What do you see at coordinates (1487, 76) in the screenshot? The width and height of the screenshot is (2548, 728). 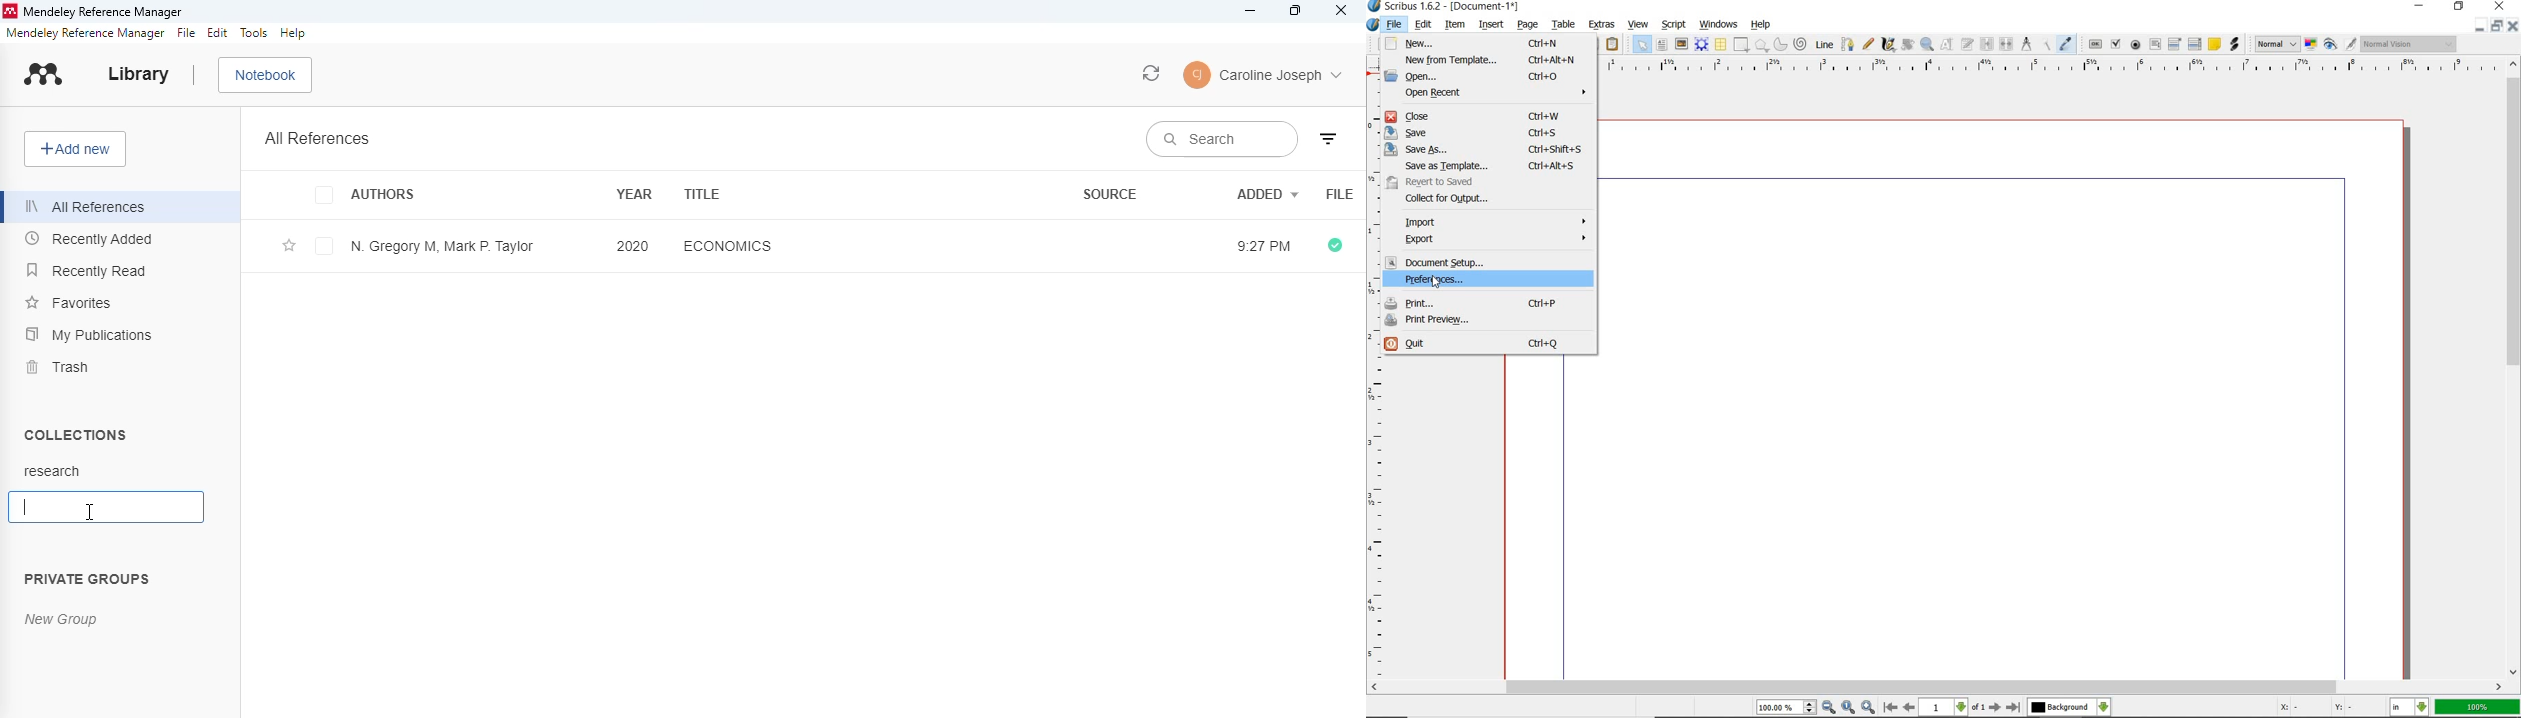 I see `open` at bounding box center [1487, 76].